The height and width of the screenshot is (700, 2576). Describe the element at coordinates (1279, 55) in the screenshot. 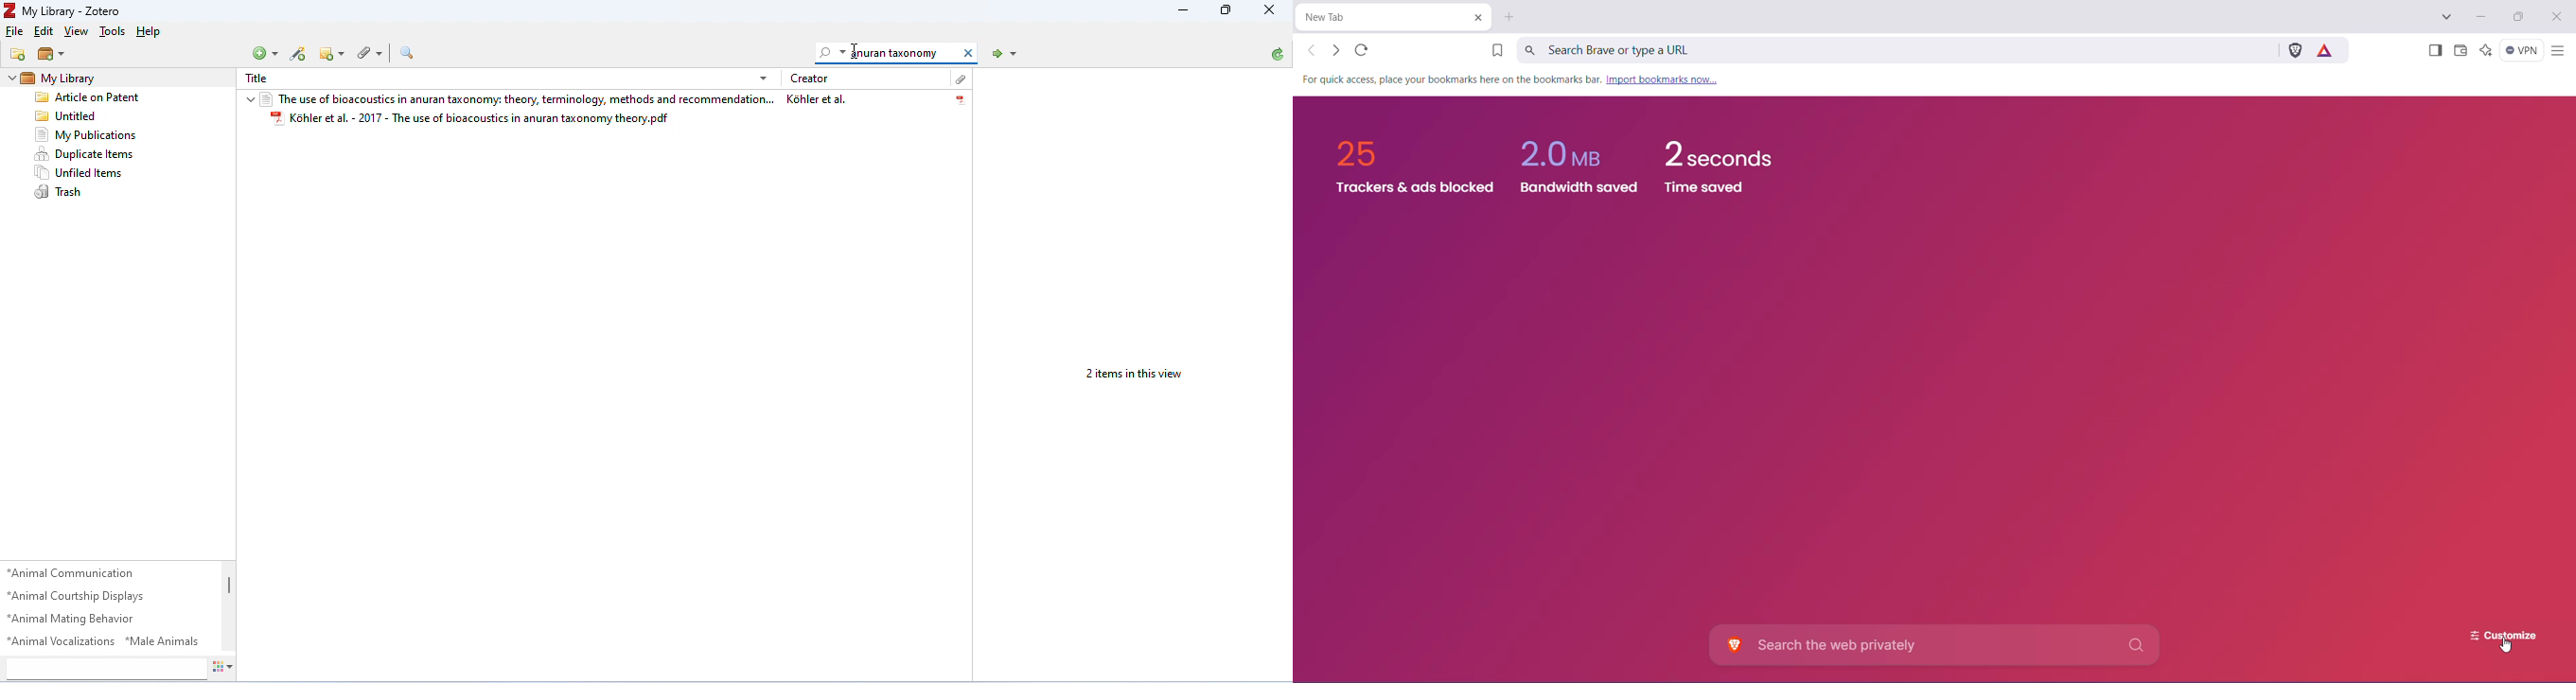

I see `Sync` at that location.